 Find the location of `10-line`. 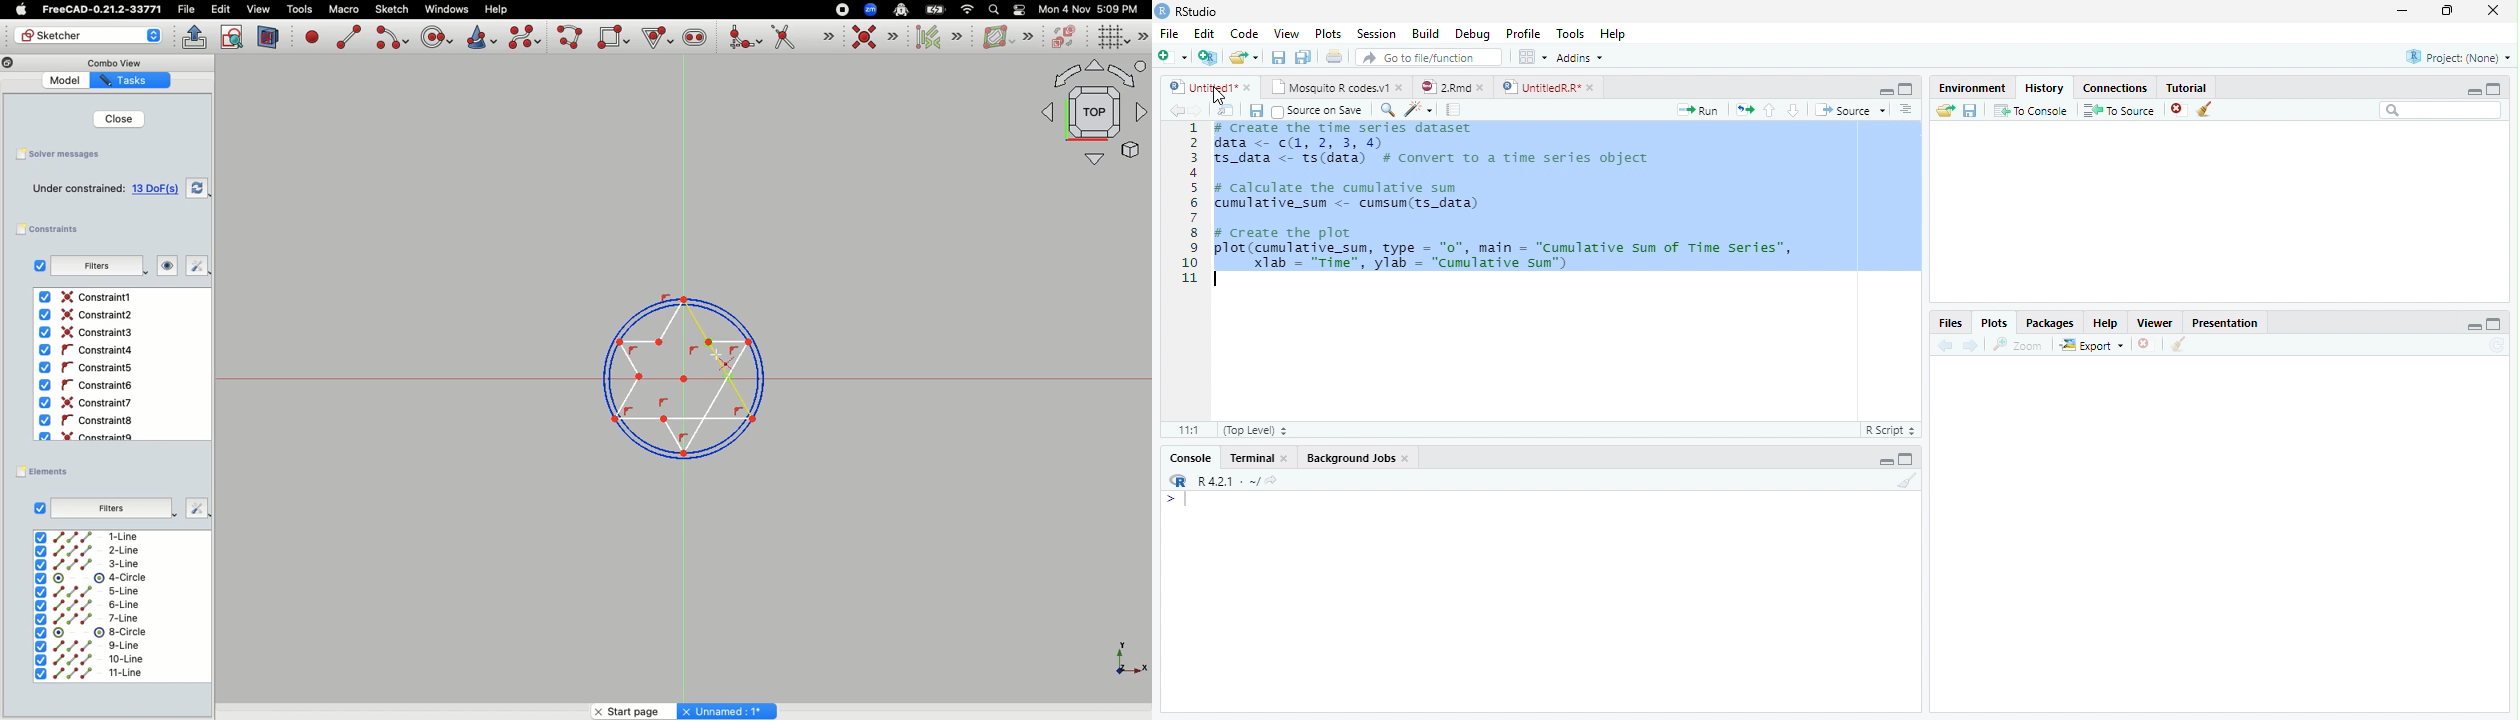

10-line is located at coordinates (89, 659).